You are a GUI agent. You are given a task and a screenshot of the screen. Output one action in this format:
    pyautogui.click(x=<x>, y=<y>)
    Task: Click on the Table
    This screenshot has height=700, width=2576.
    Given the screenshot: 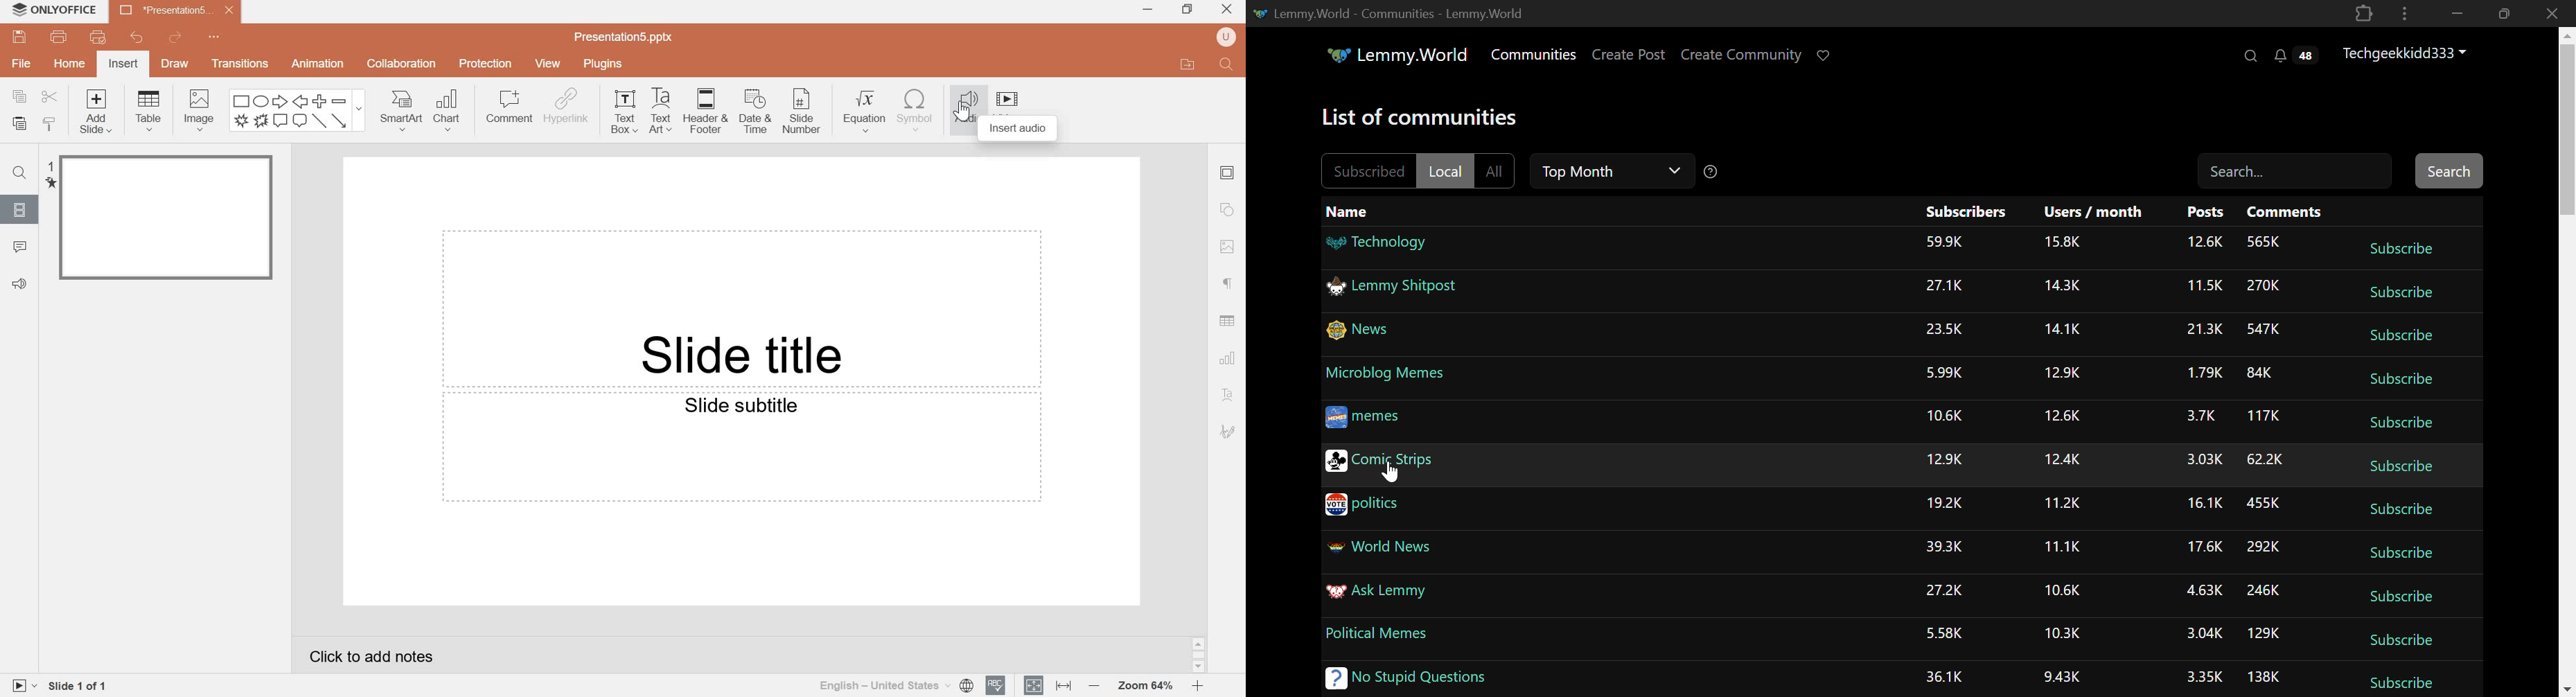 What is the action you would take?
    pyautogui.click(x=149, y=110)
    